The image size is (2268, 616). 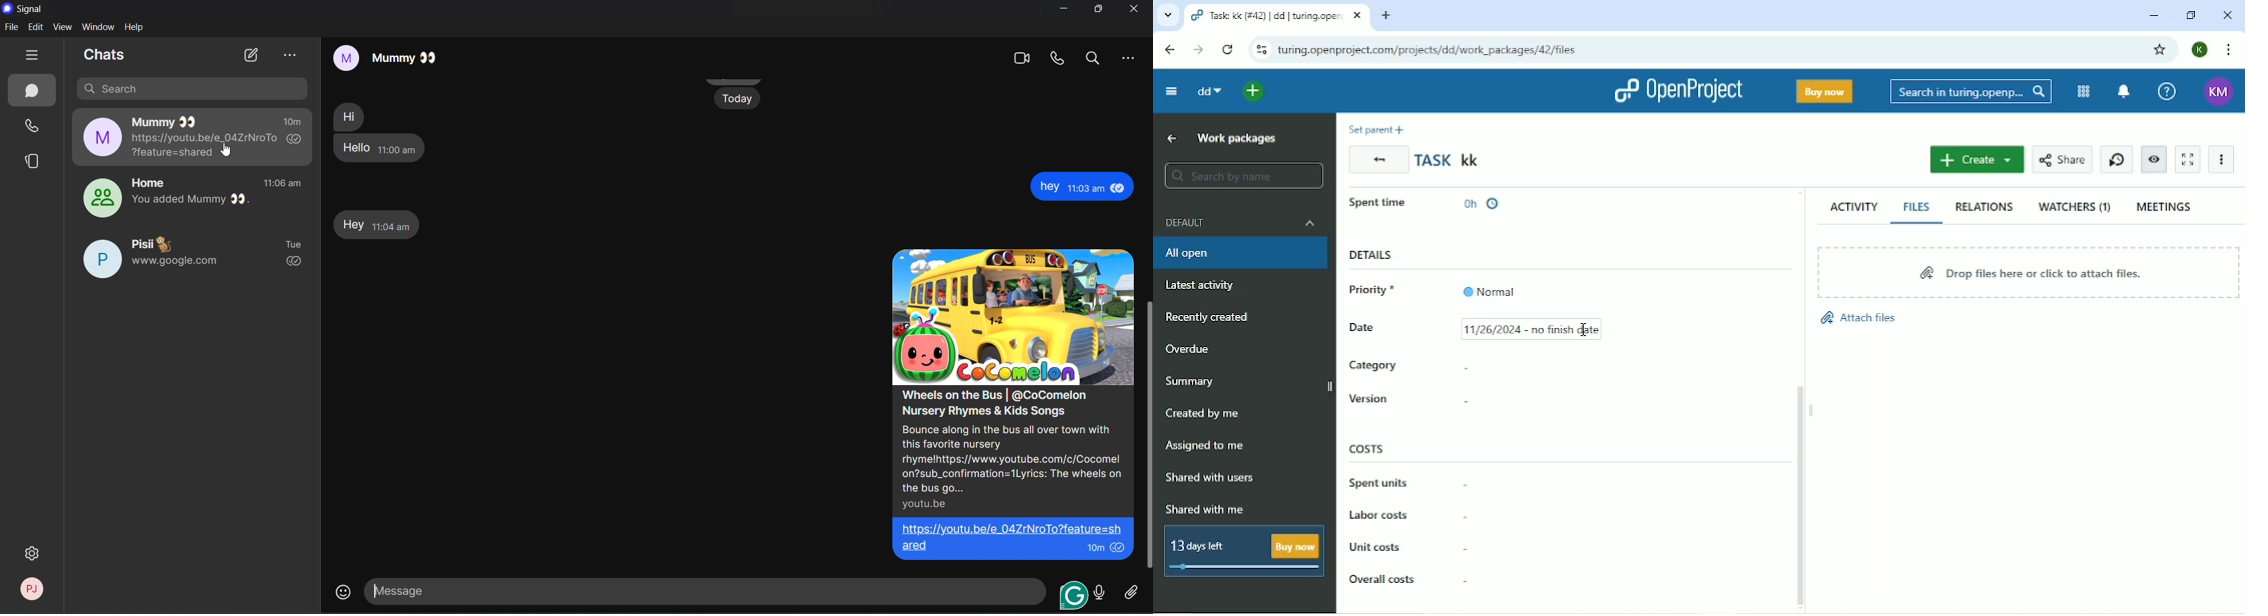 What do you see at coordinates (379, 149) in the screenshot?
I see `hello` at bounding box center [379, 149].